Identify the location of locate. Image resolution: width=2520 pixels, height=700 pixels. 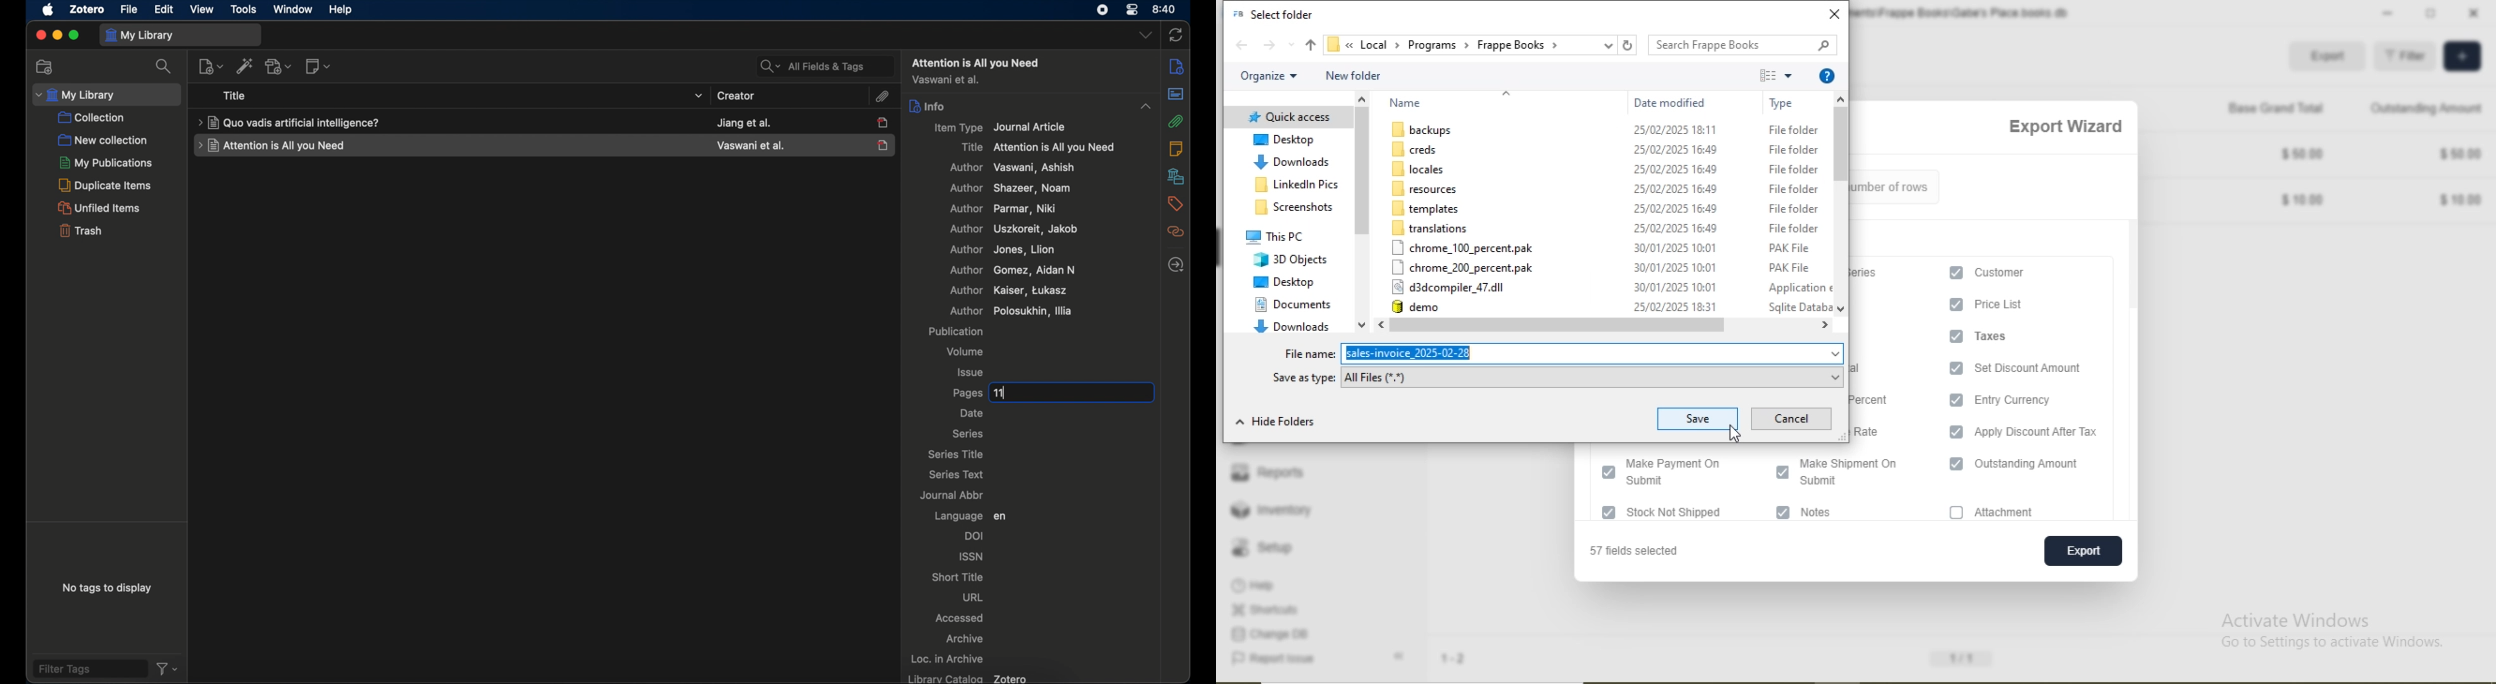
(1176, 265).